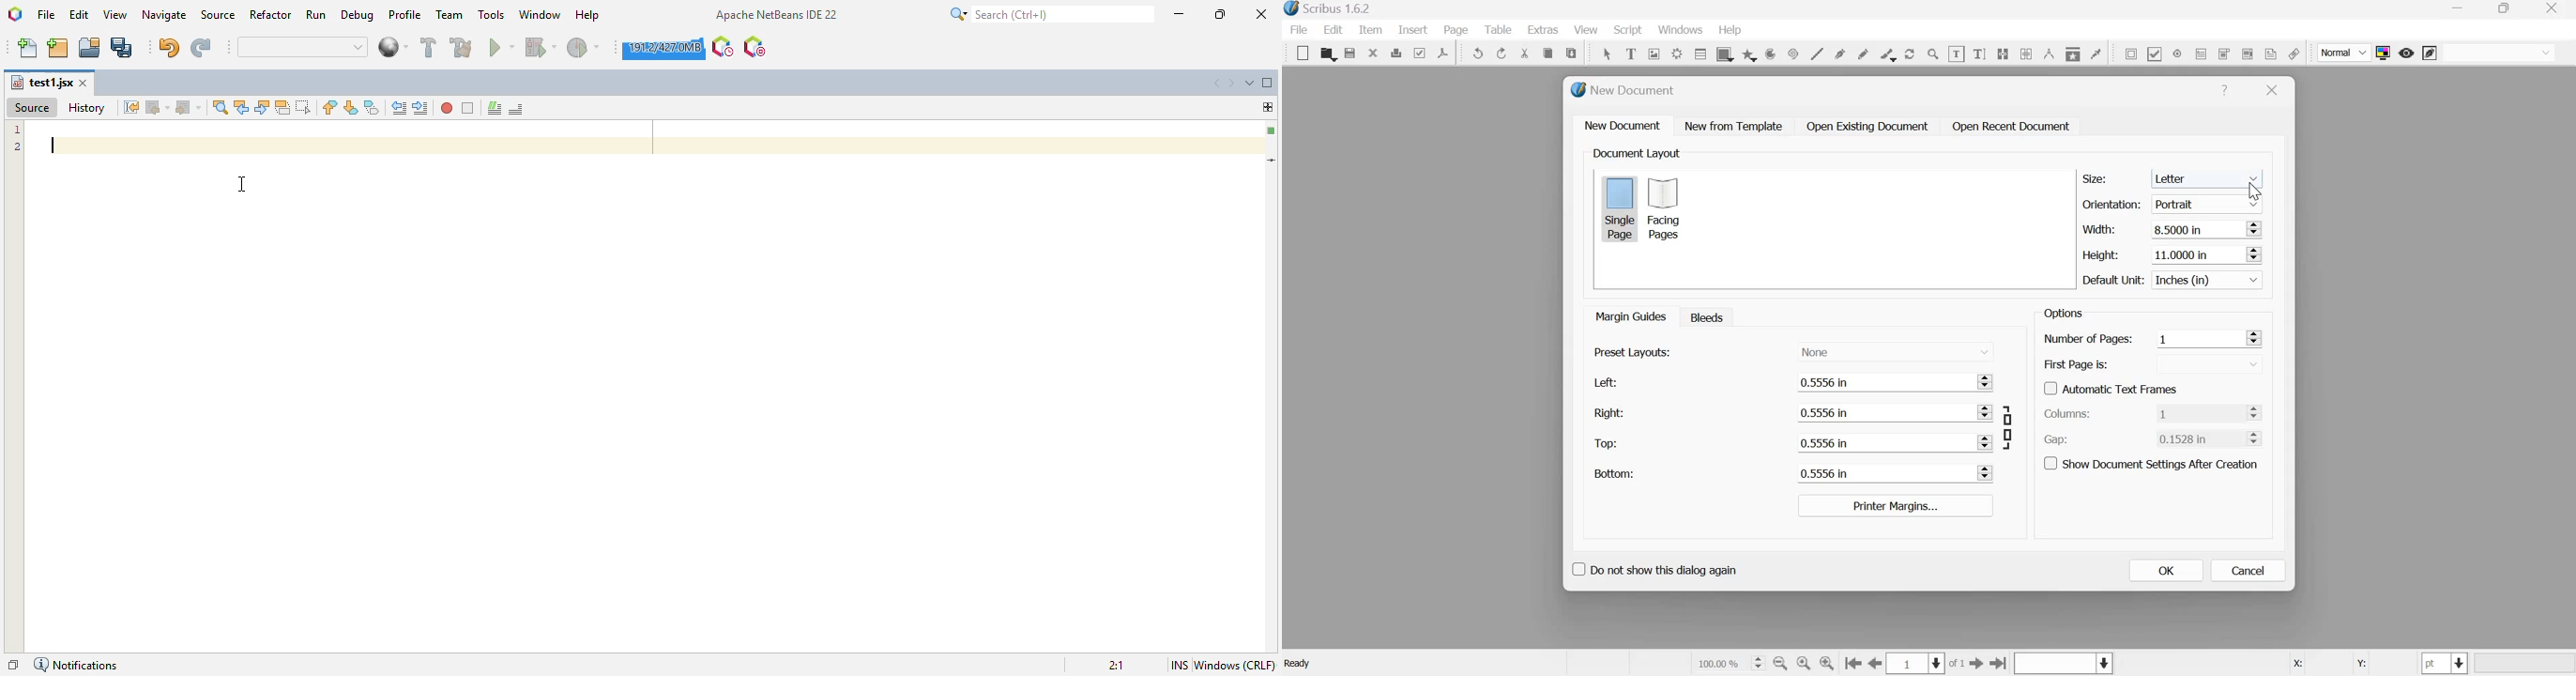 This screenshot has height=700, width=2576. What do you see at coordinates (1620, 208) in the screenshot?
I see `Single page` at bounding box center [1620, 208].